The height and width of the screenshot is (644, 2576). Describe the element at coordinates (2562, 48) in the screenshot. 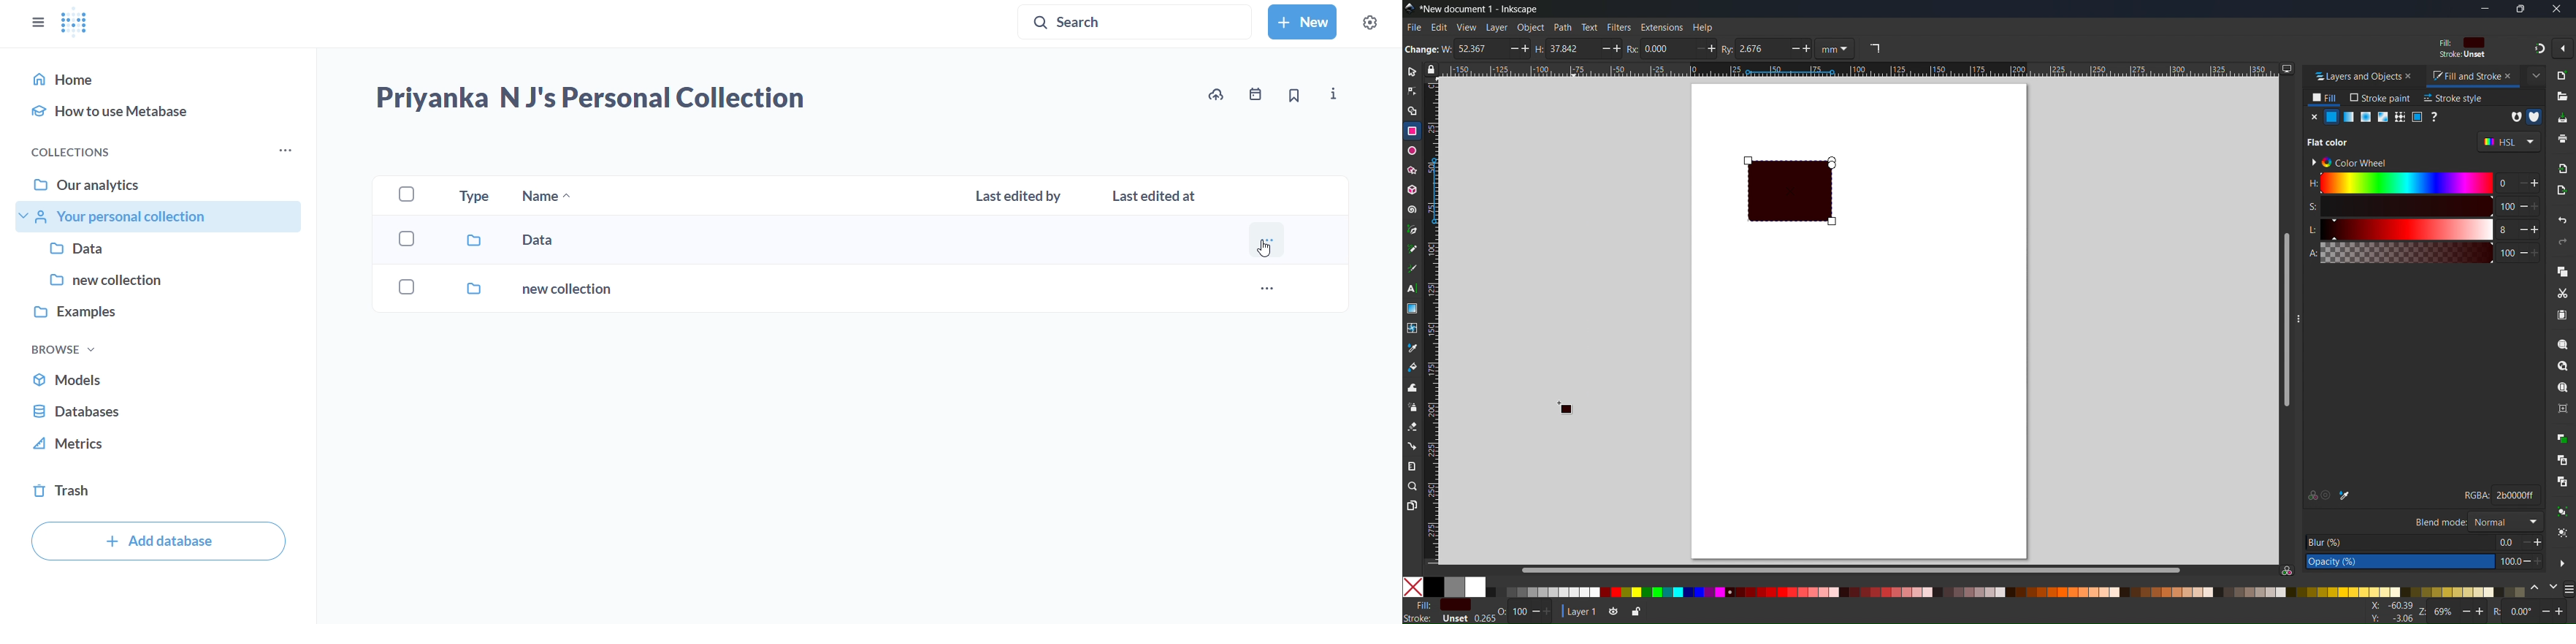

I see `Enable snapping` at that location.